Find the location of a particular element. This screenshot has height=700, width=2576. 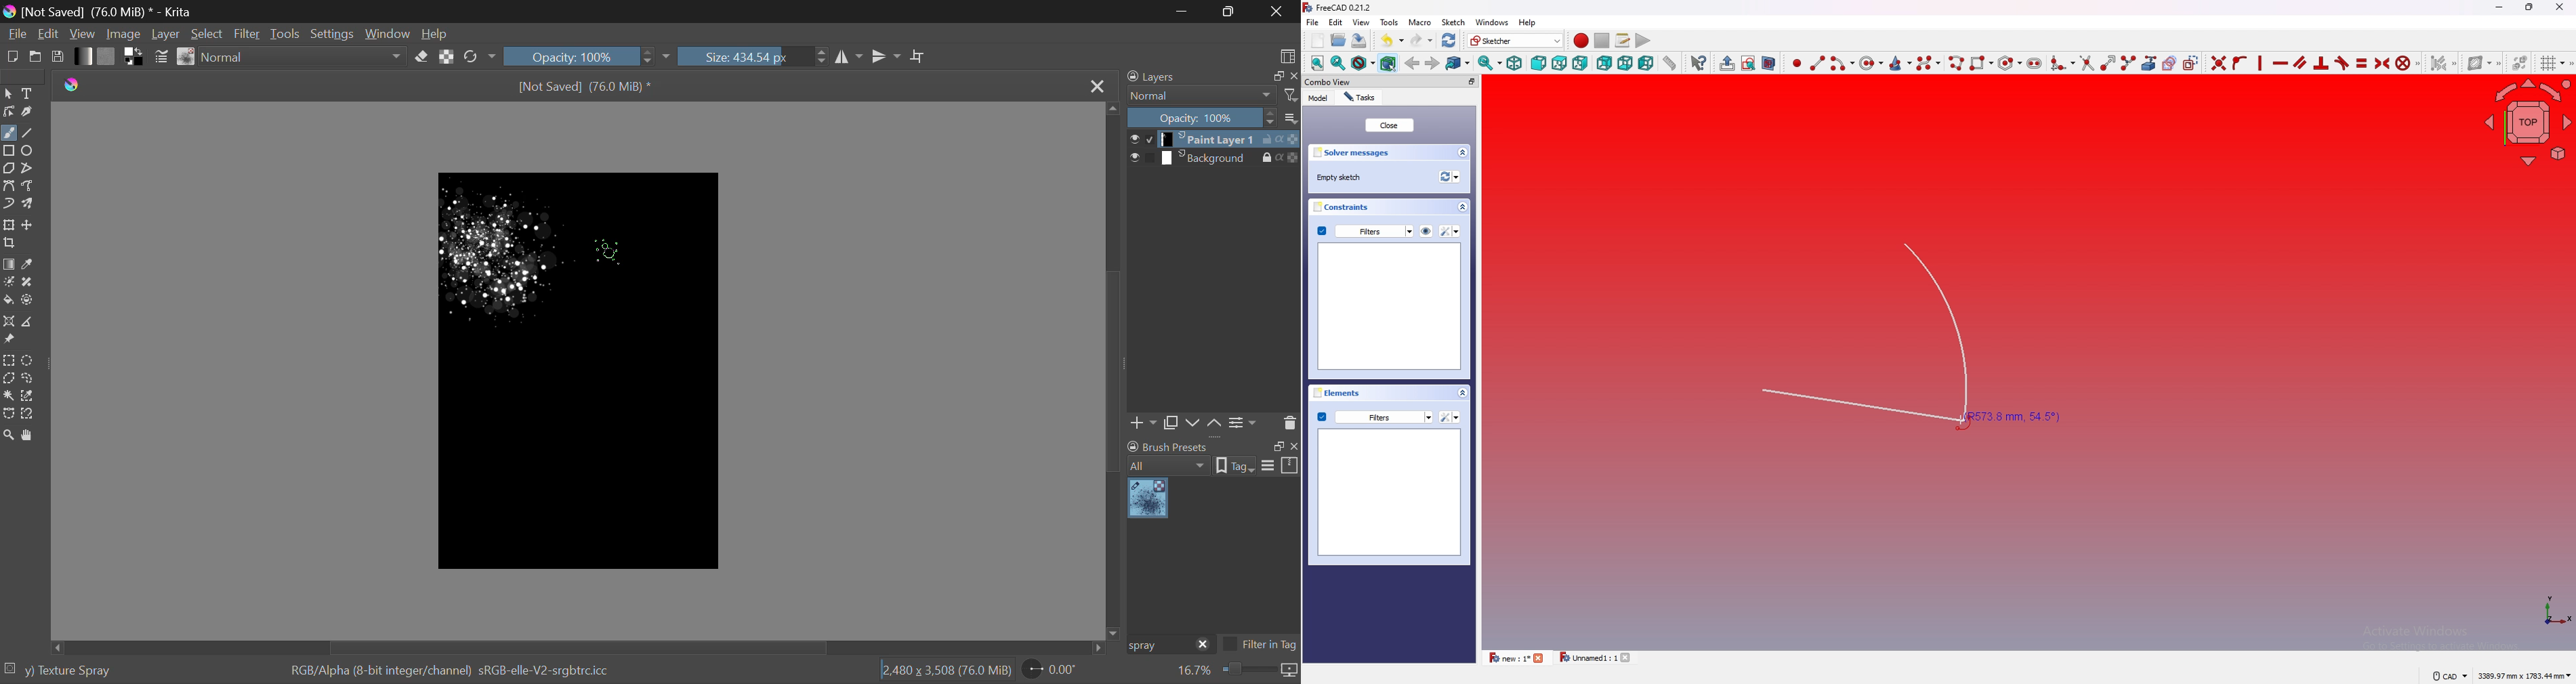

Layer Movement down is located at coordinates (1194, 424).